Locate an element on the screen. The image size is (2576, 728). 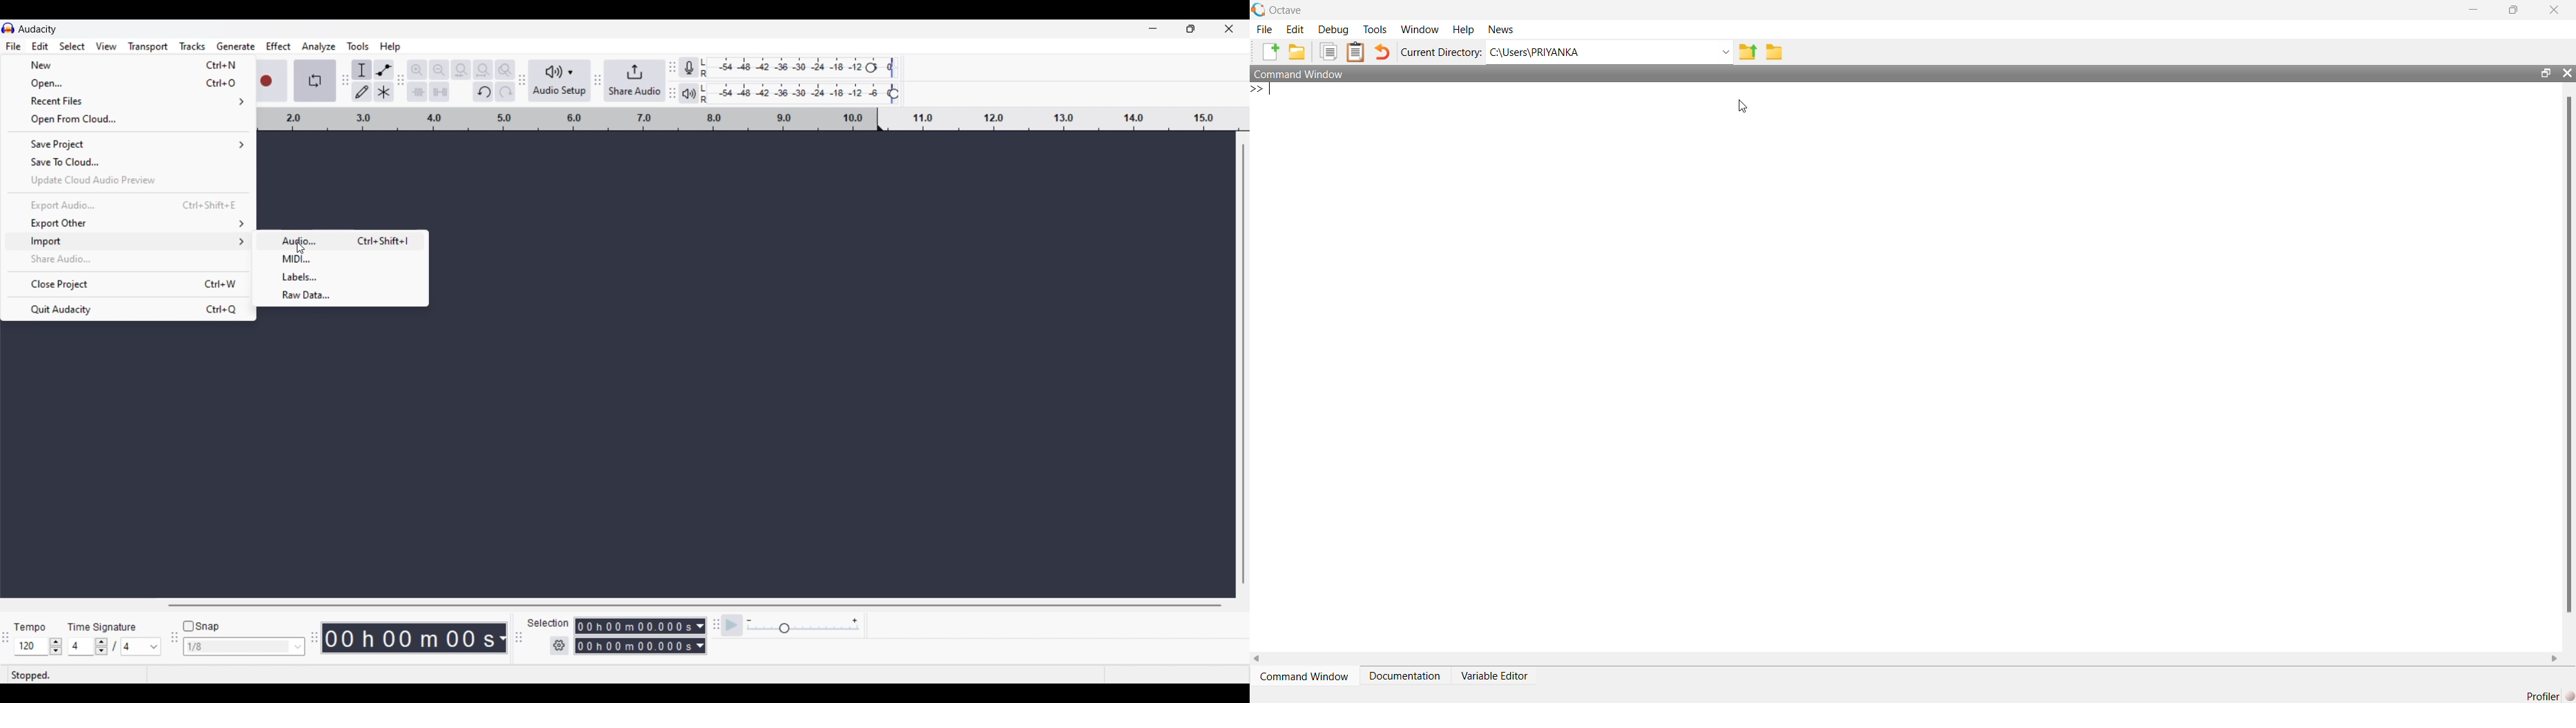
Silence audio selection is located at coordinates (440, 92).